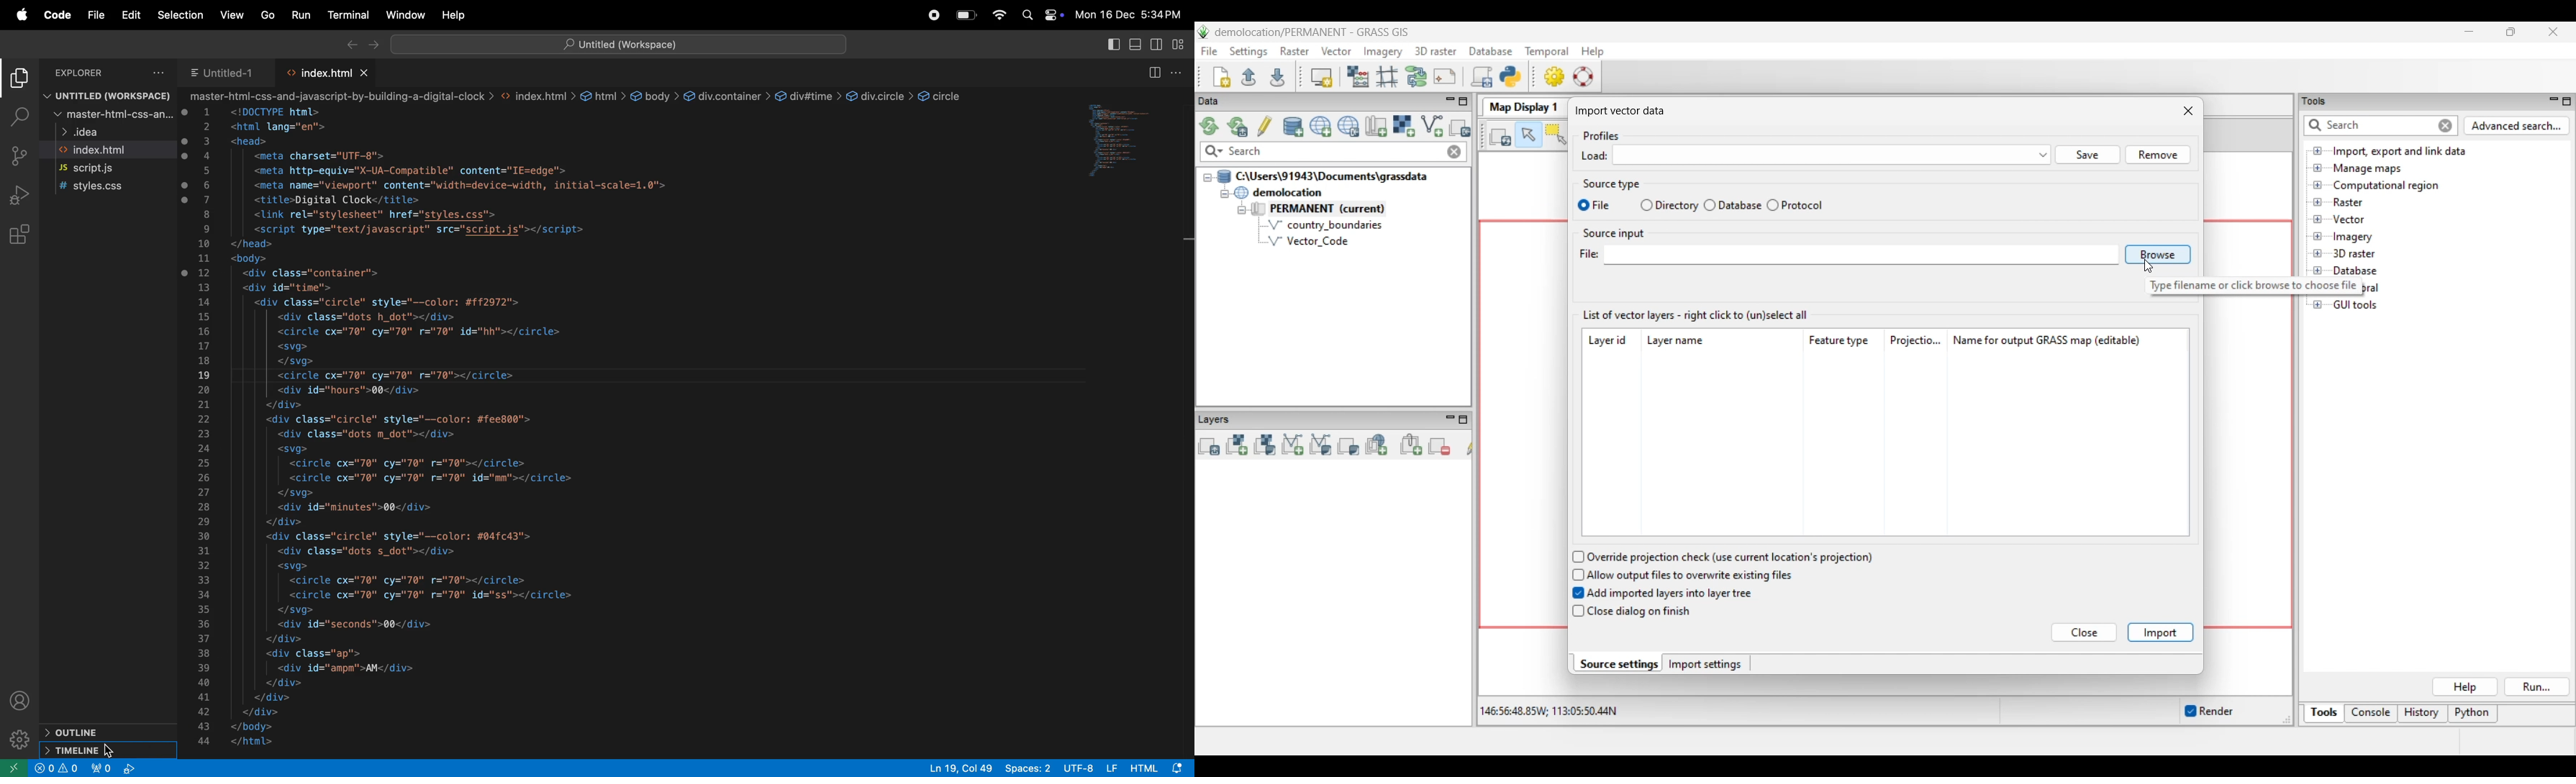  Describe the element at coordinates (287, 287) in the screenshot. I see `<div id="time">` at that location.